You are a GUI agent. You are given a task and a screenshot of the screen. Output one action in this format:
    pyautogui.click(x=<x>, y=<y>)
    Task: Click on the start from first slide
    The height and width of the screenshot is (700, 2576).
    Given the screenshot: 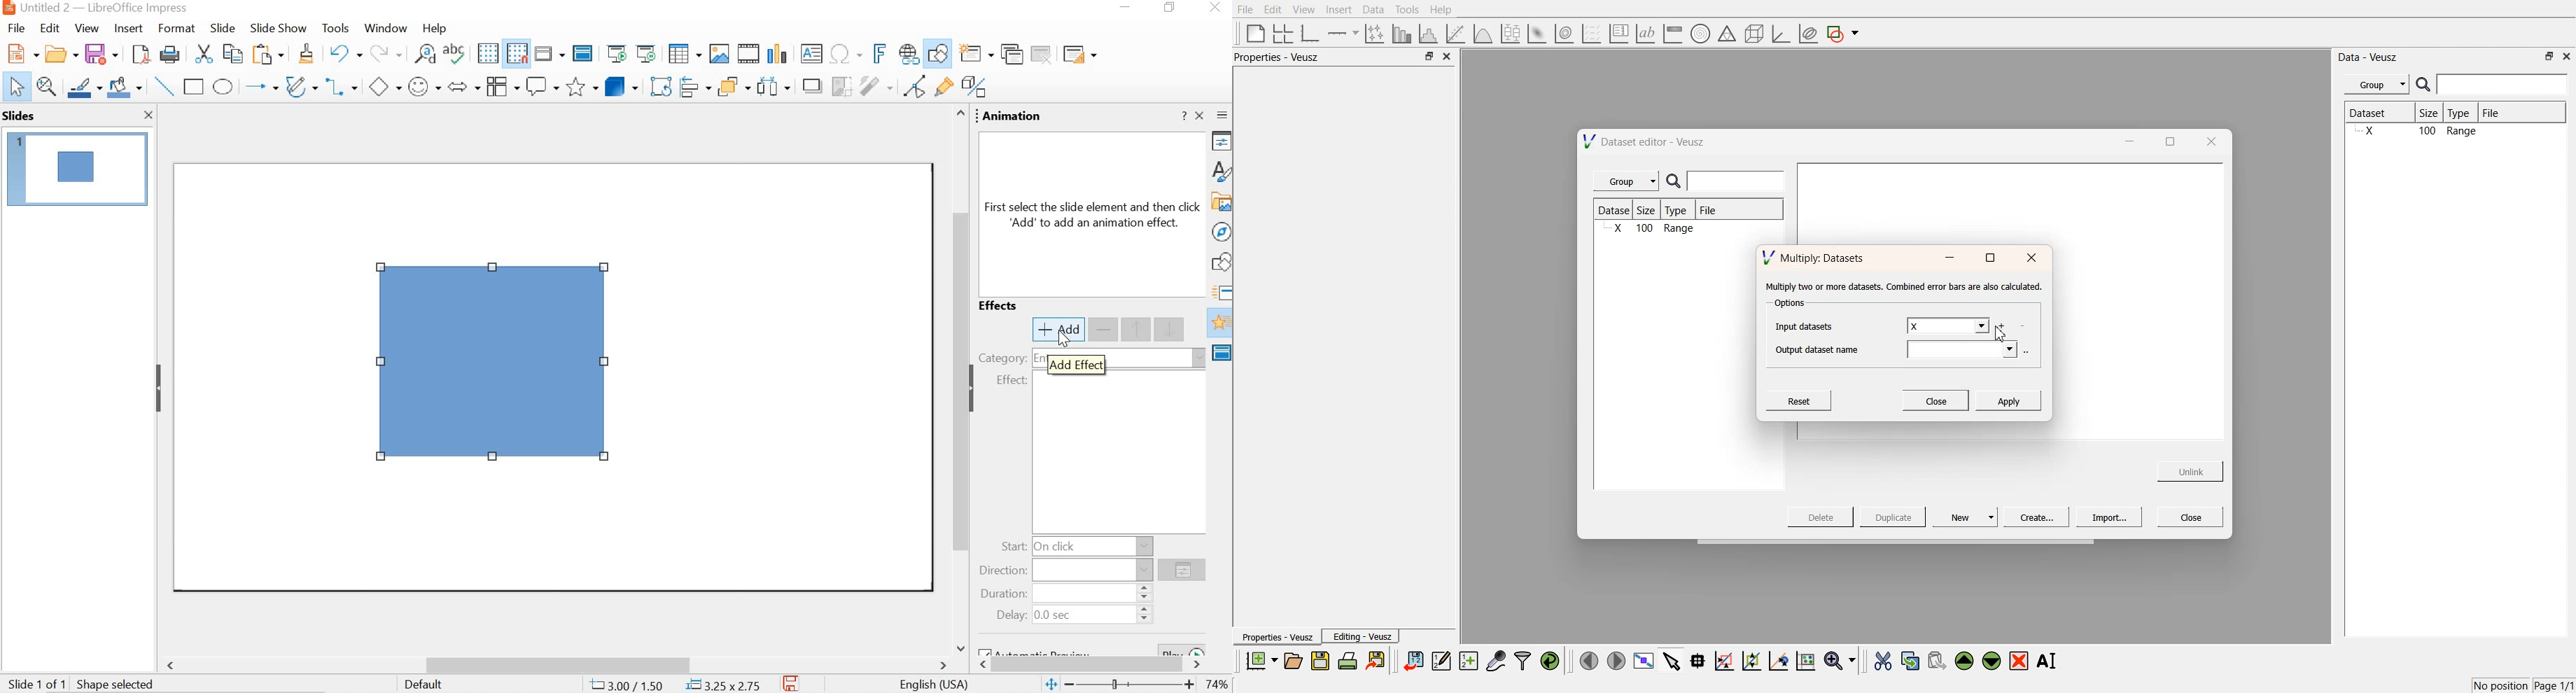 What is the action you would take?
    pyautogui.click(x=619, y=55)
    